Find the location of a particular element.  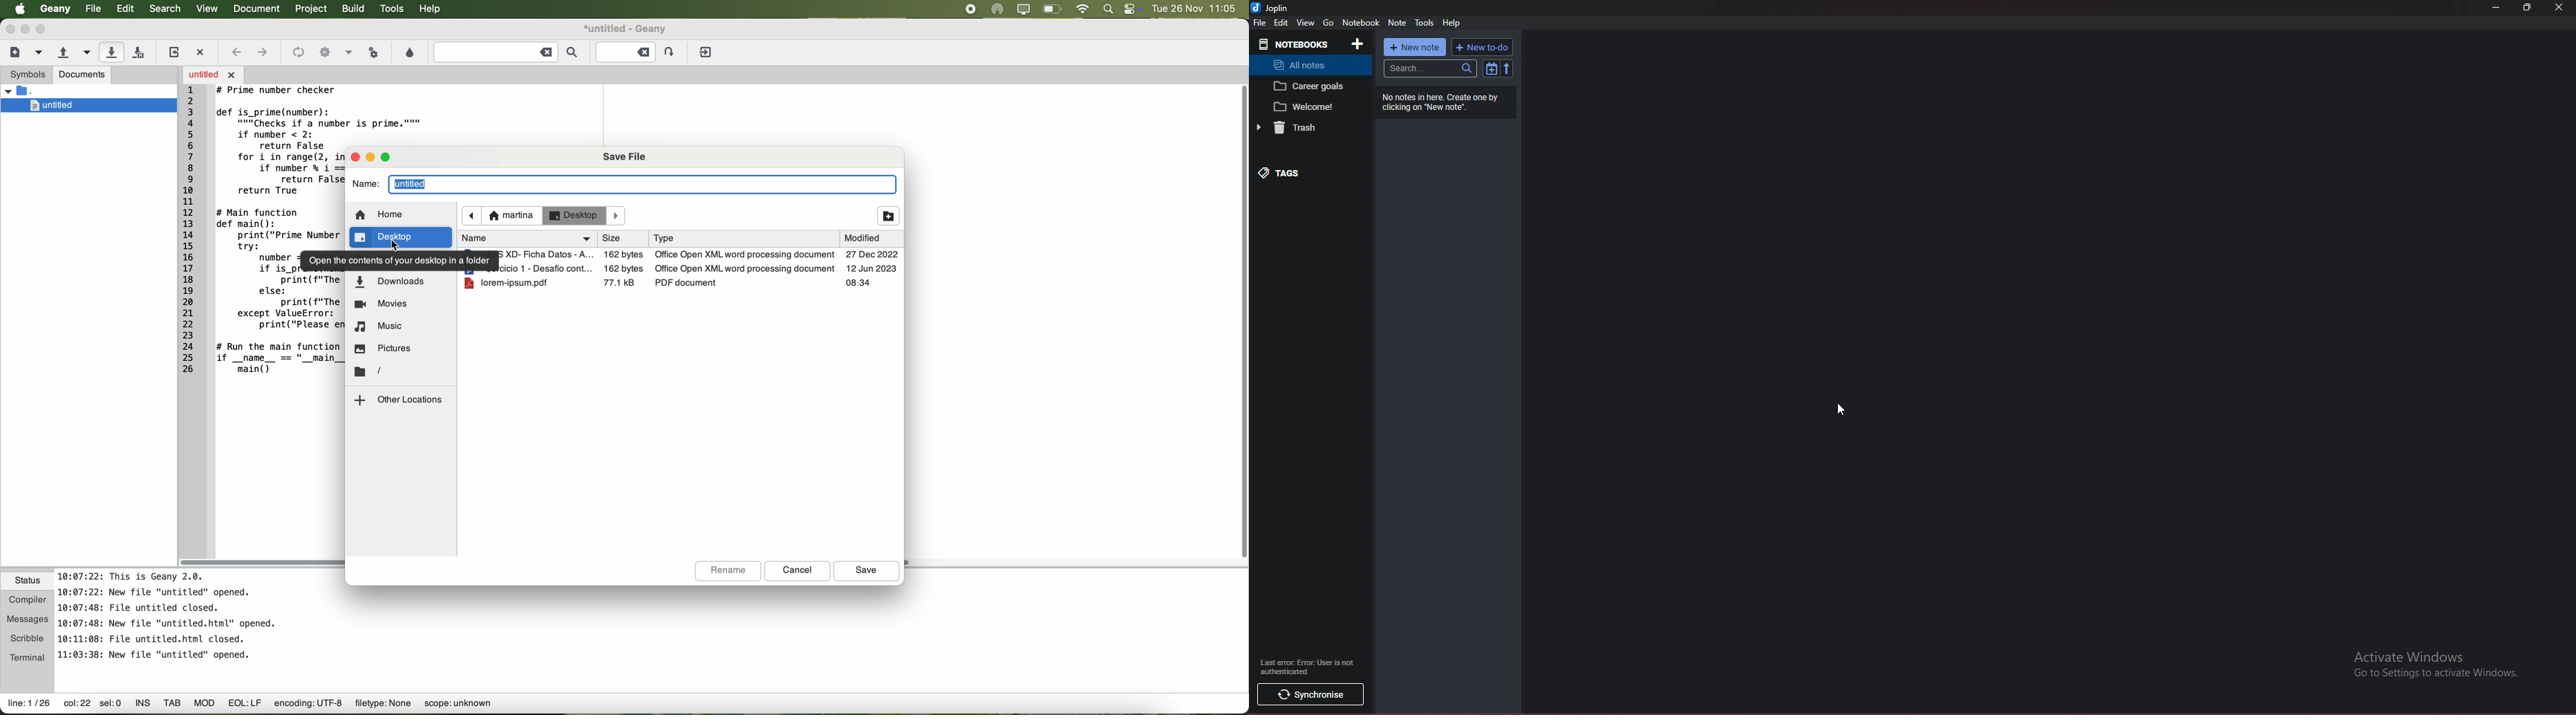

minimize is located at coordinates (2499, 8).